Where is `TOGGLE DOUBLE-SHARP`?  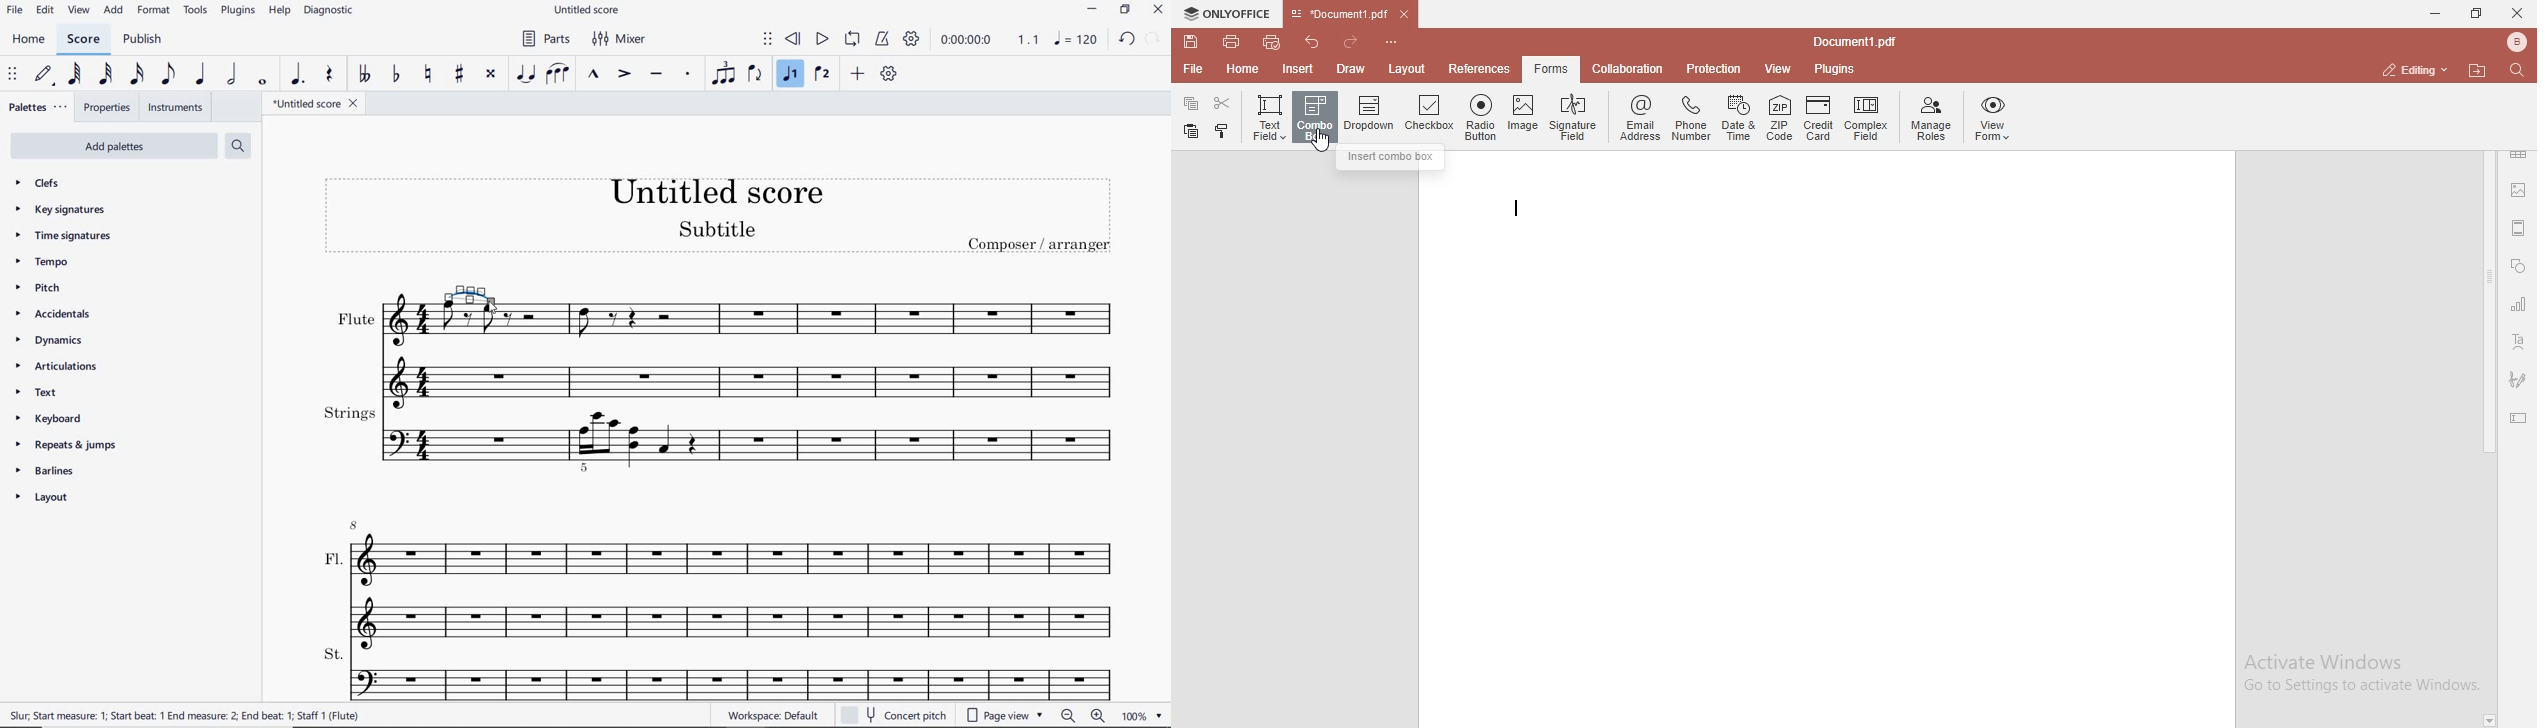 TOGGLE DOUBLE-SHARP is located at coordinates (492, 75).